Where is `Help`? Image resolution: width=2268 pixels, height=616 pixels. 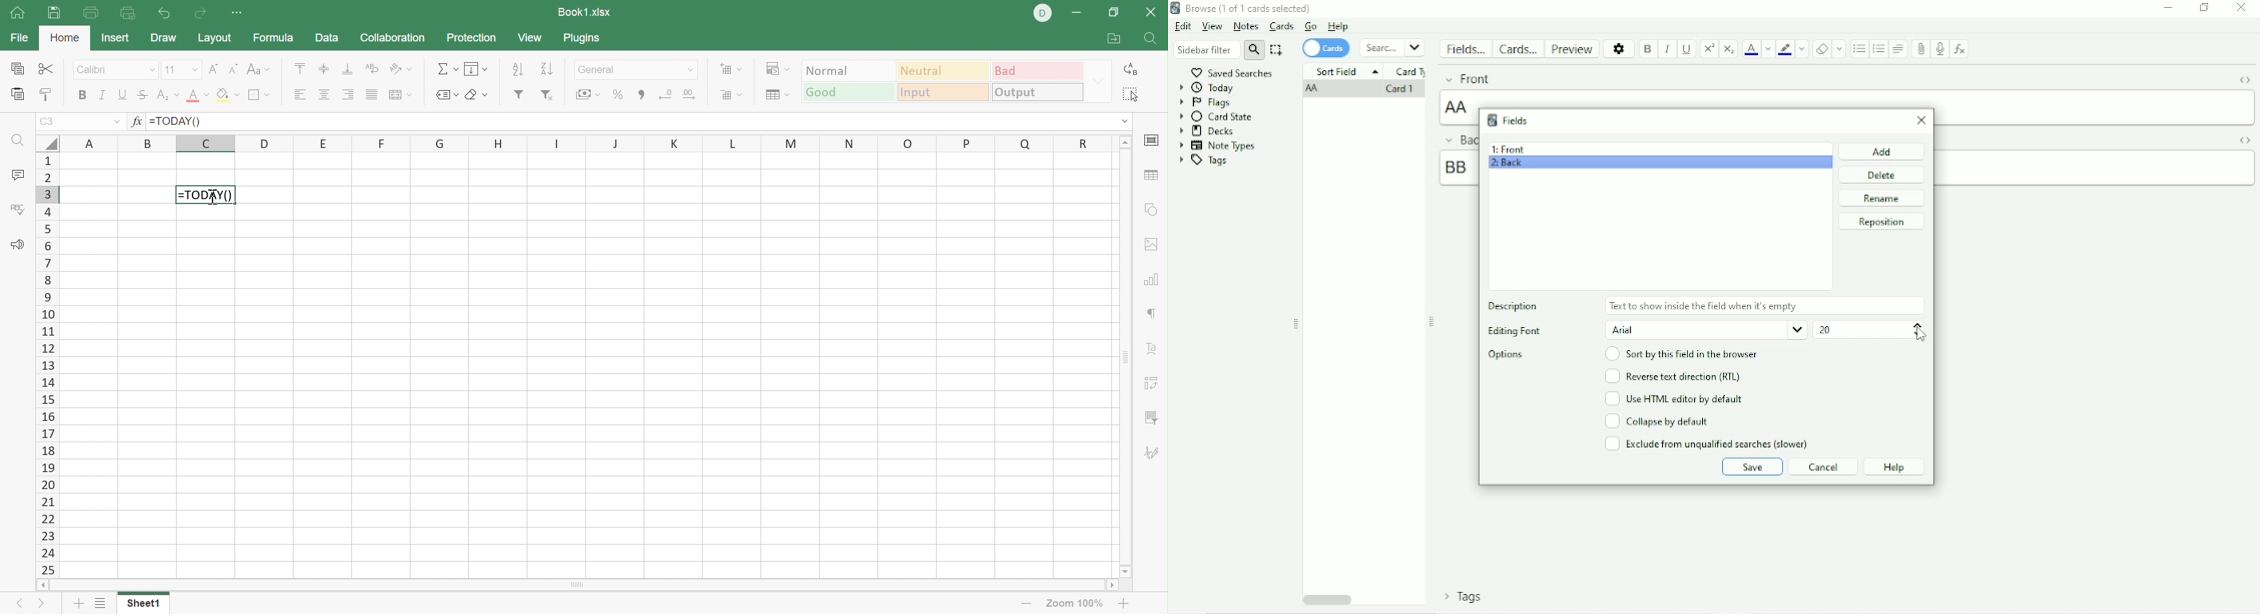 Help is located at coordinates (1894, 467).